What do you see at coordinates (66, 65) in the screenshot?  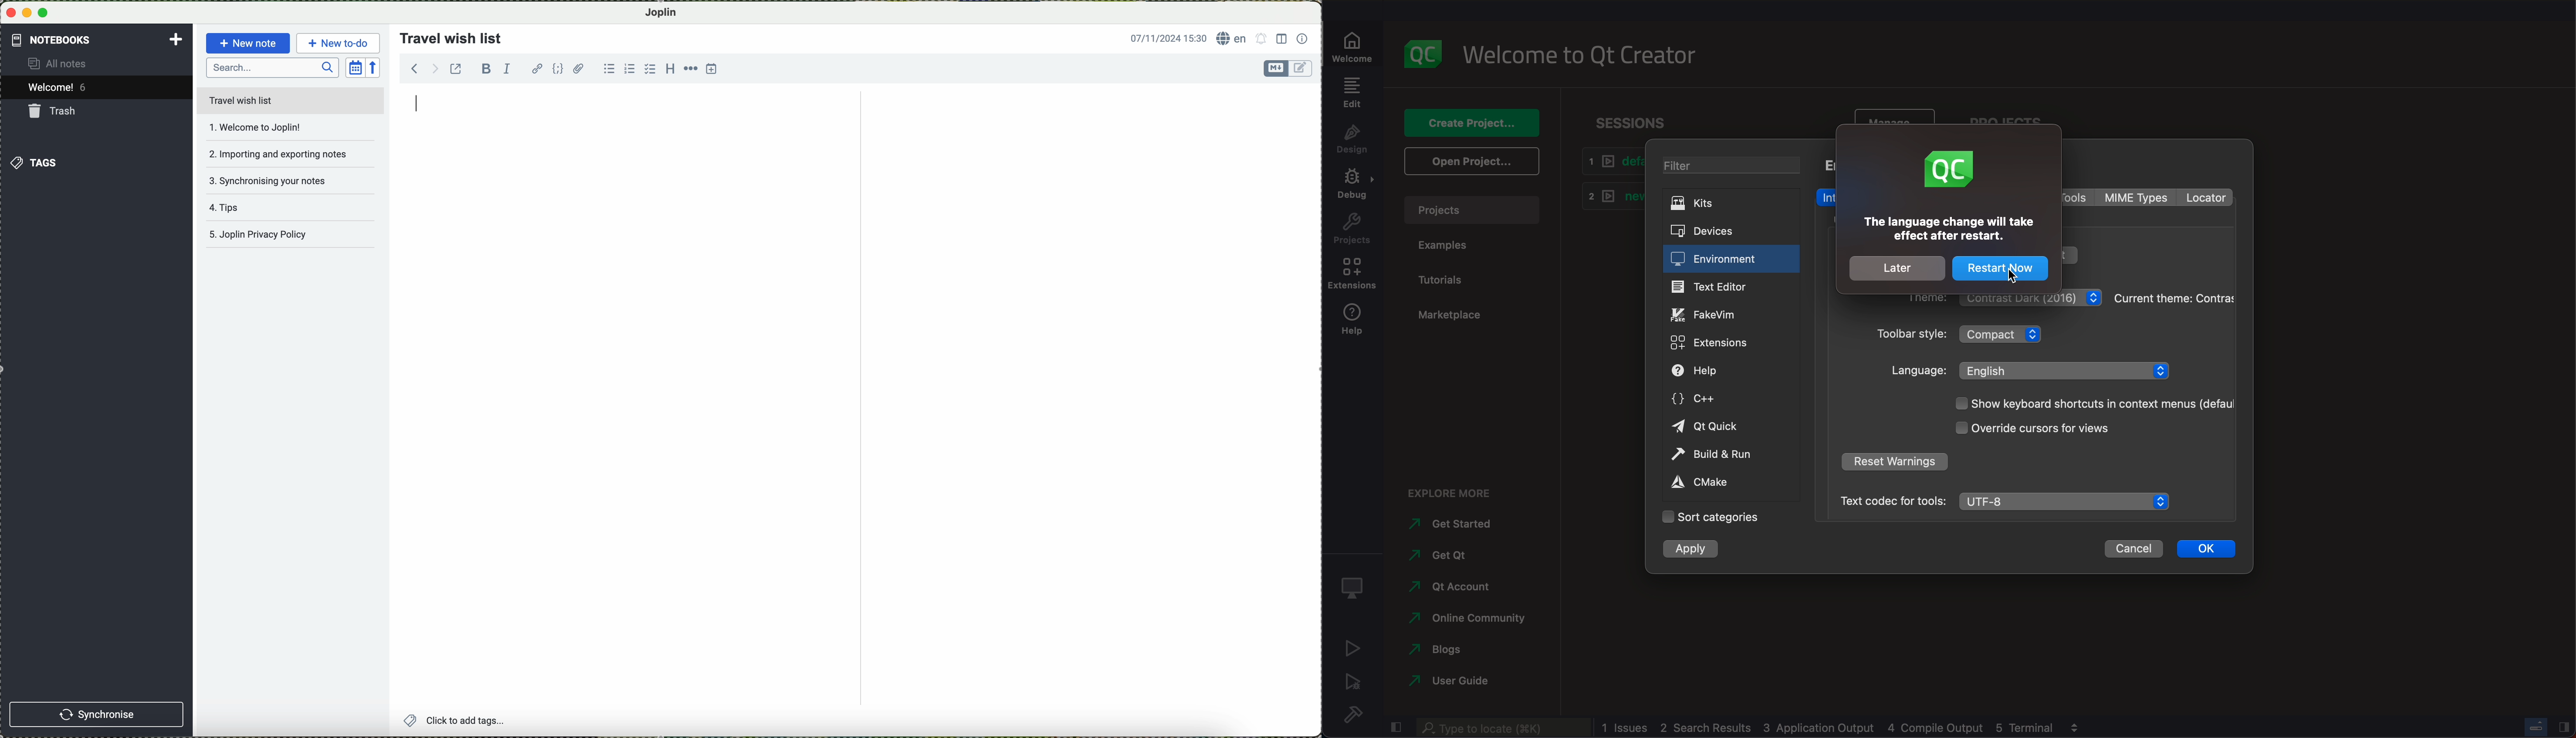 I see `all notes` at bounding box center [66, 65].